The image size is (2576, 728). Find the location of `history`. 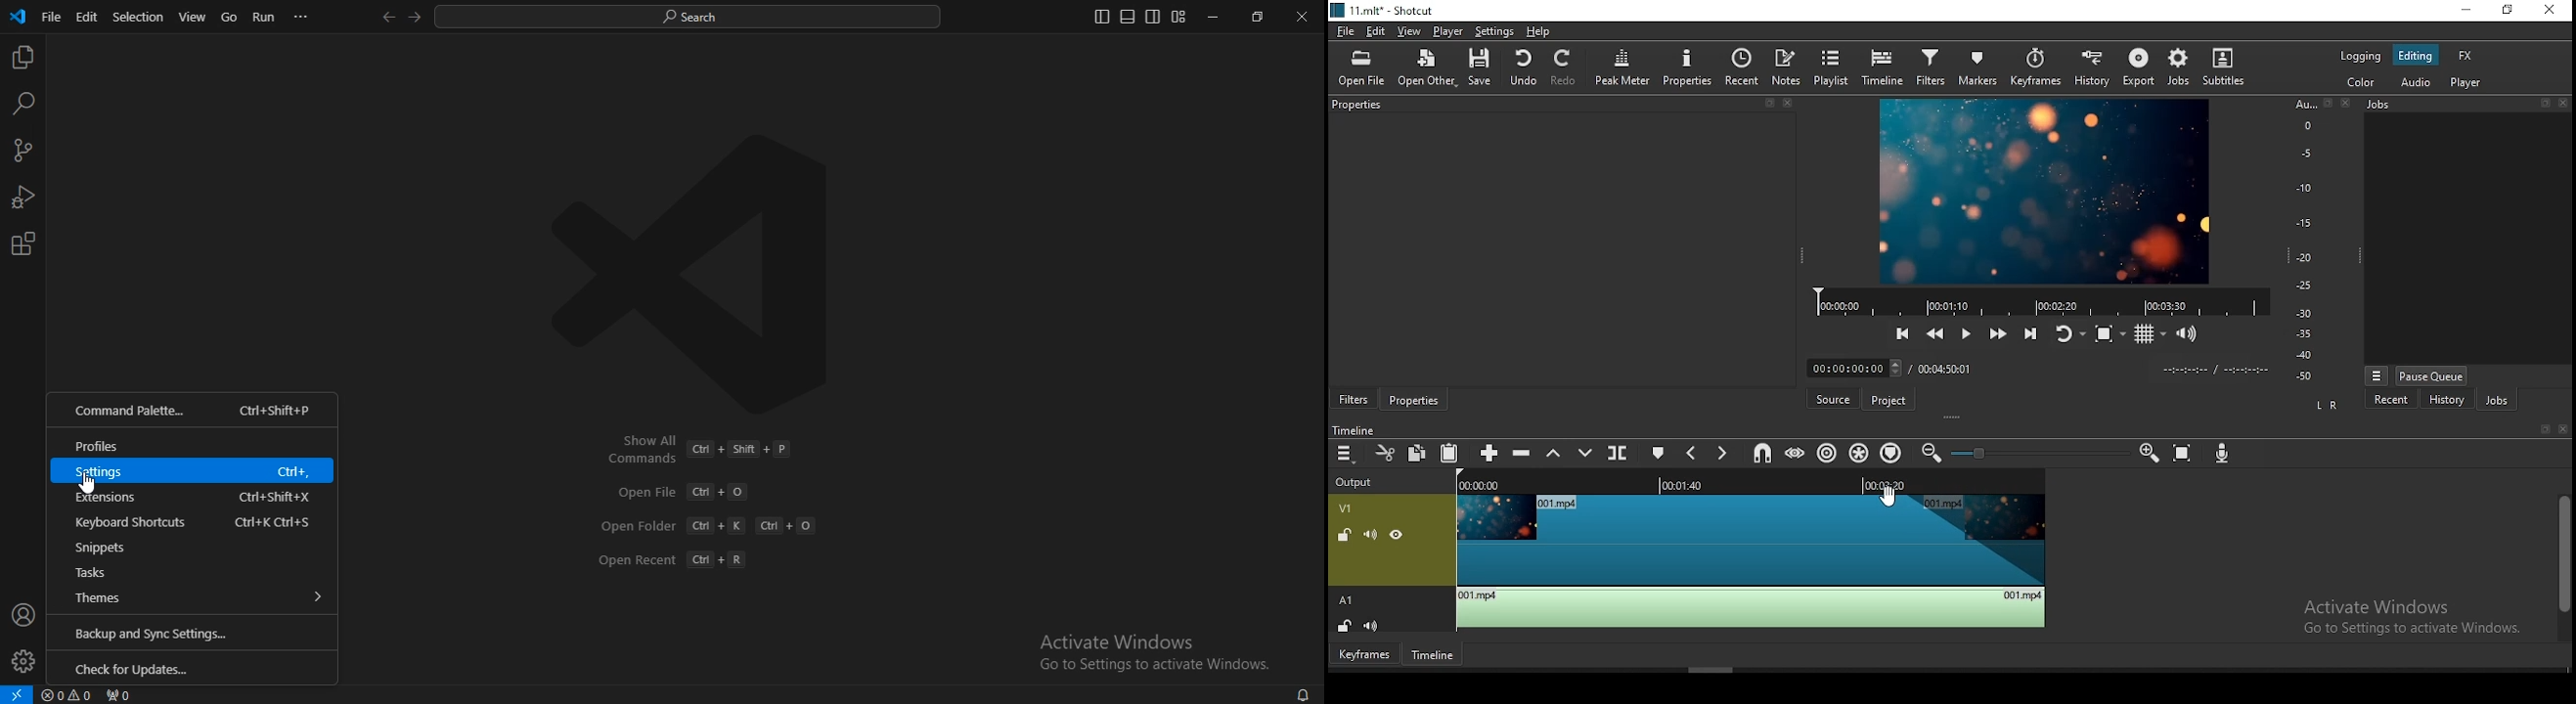

history is located at coordinates (2089, 68).